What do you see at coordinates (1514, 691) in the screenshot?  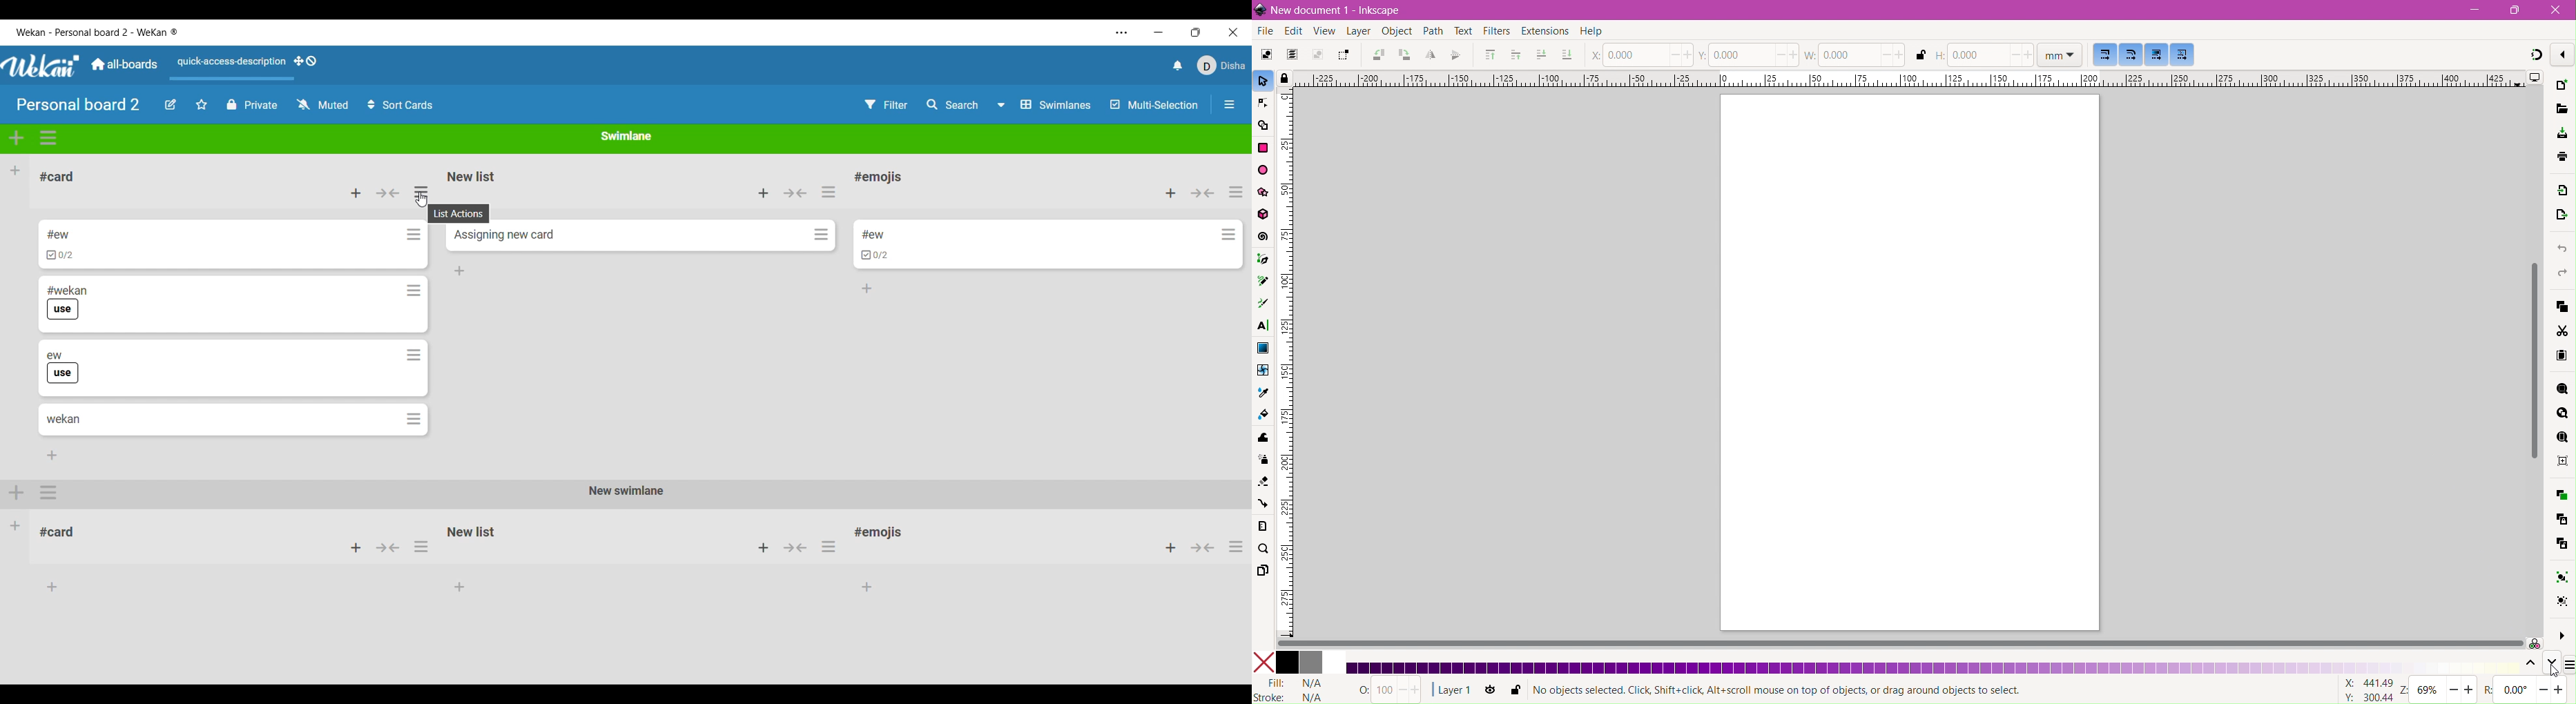 I see `Lock or unlock current layer` at bounding box center [1514, 691].